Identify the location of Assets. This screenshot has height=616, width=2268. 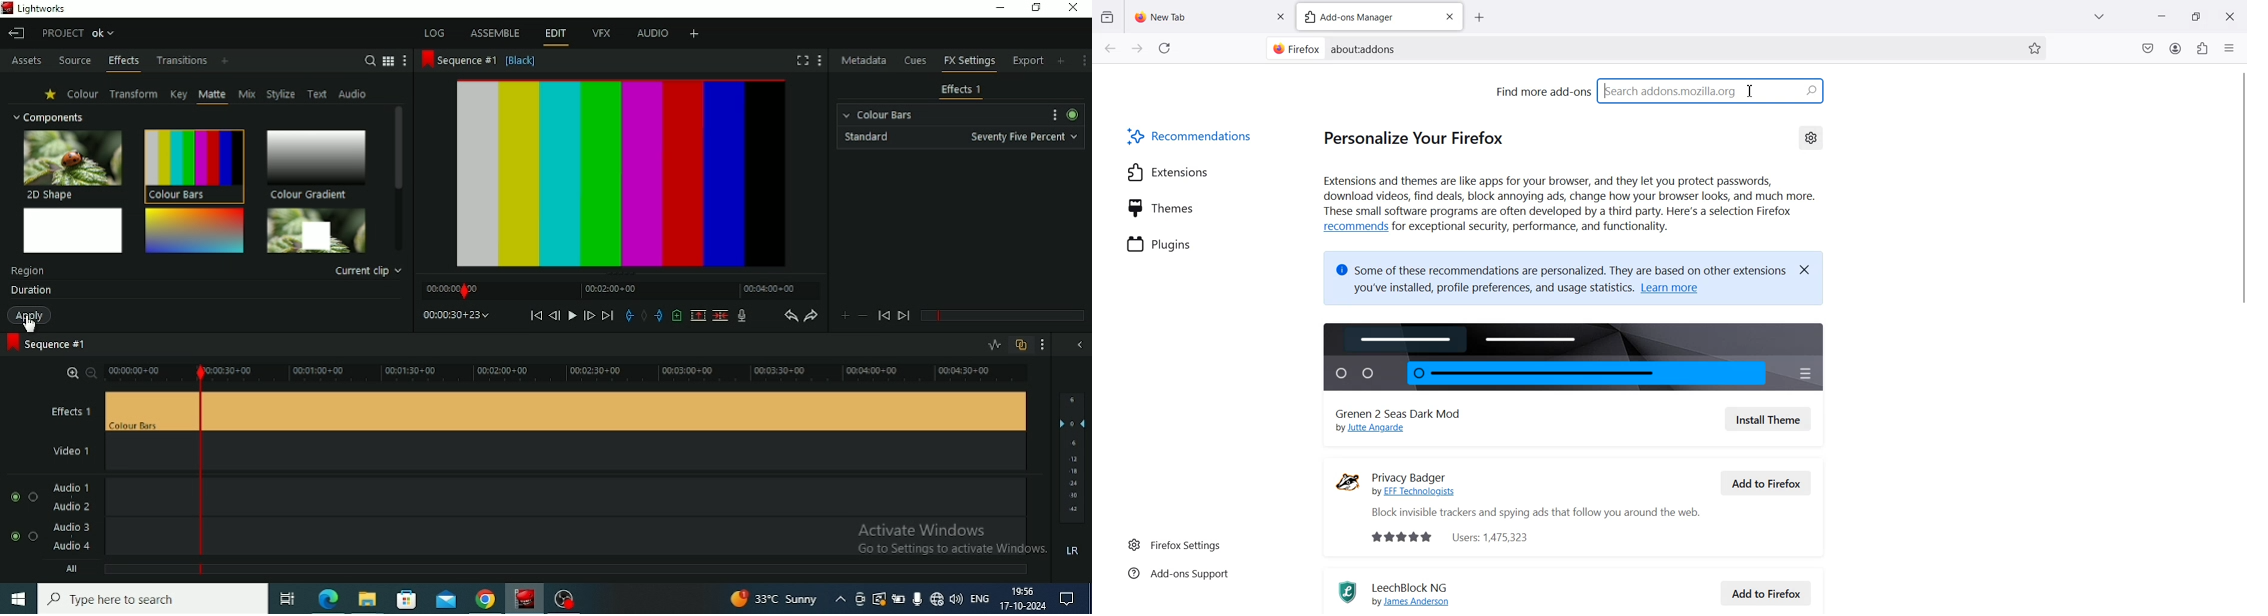
(26, 62).